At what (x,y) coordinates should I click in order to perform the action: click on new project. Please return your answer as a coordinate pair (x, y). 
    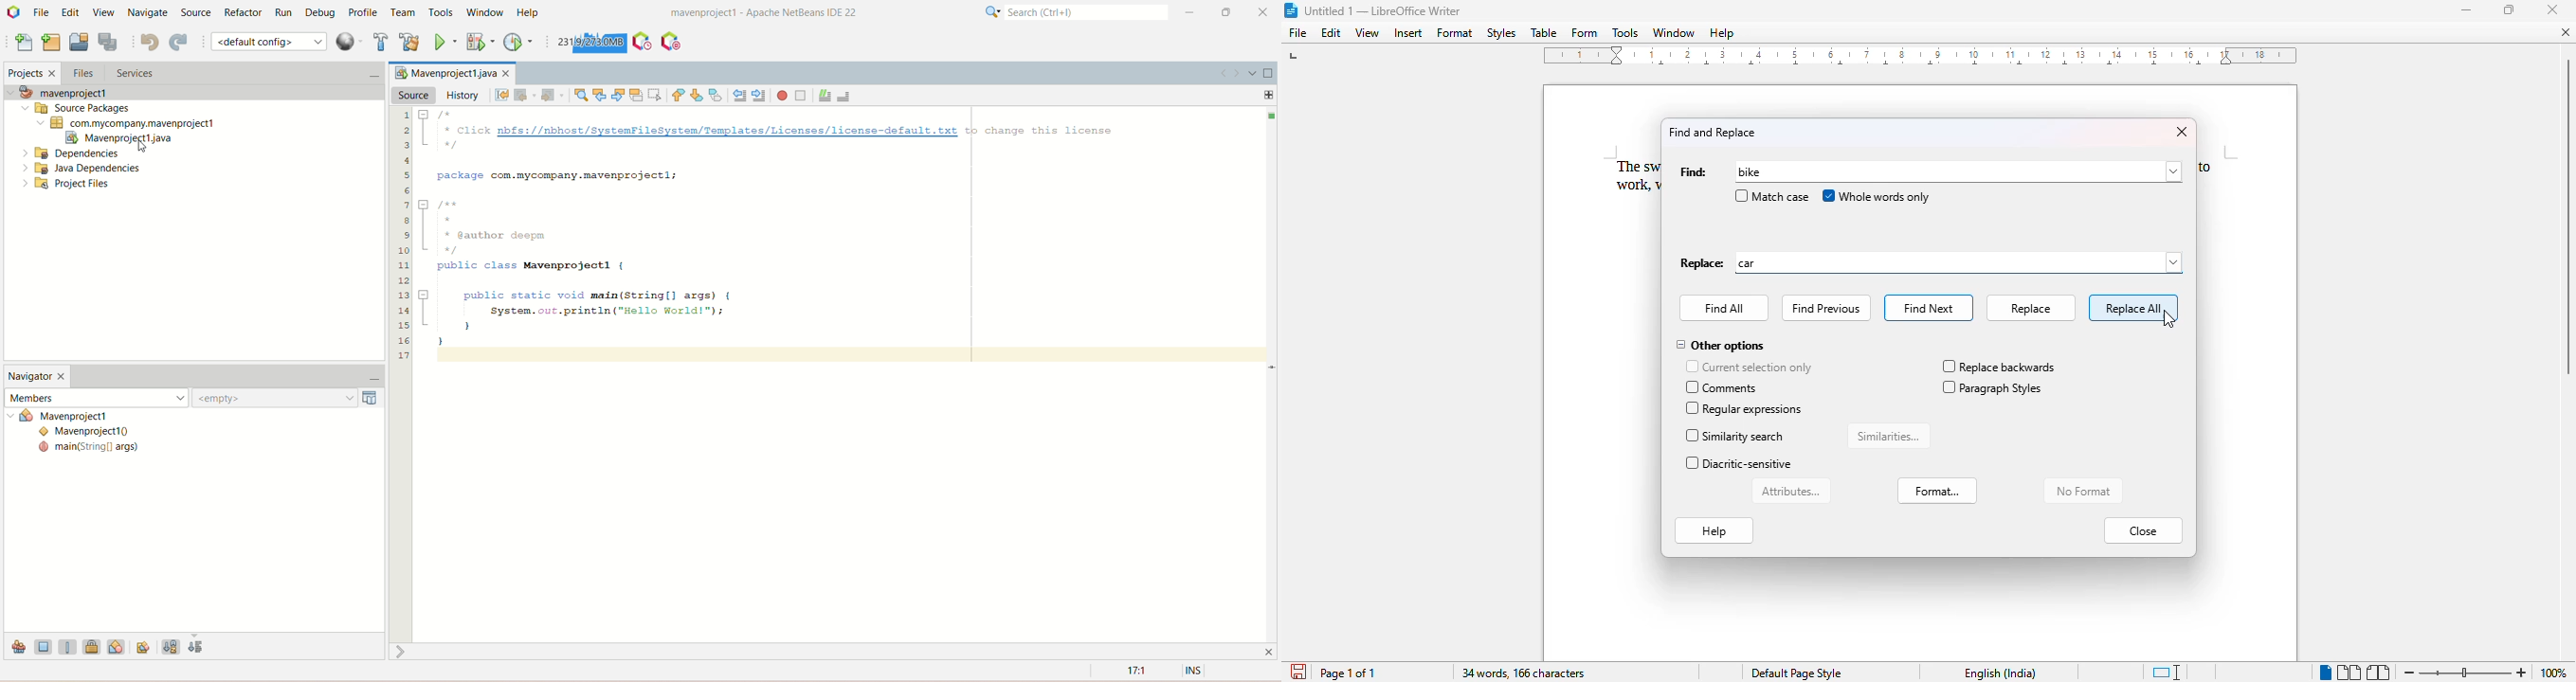
    Looking at the image, I should click on (51, 41).